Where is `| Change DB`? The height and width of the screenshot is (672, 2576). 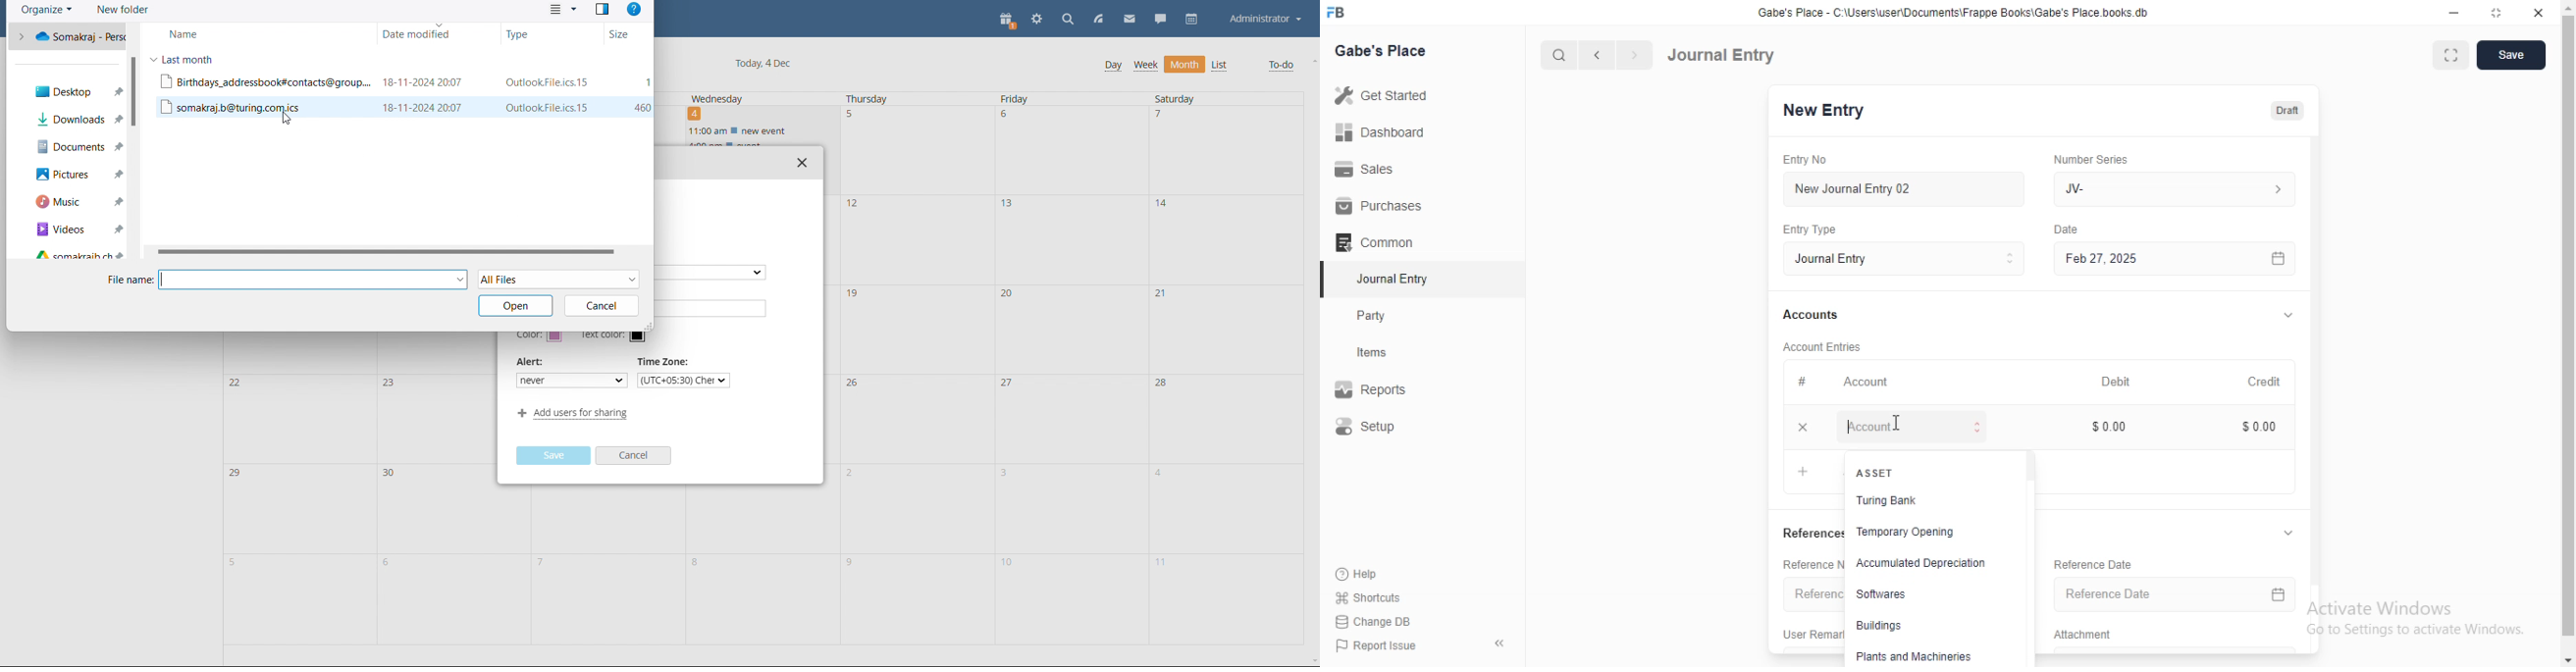 | Change DB is located at coordinates (1374, 620).